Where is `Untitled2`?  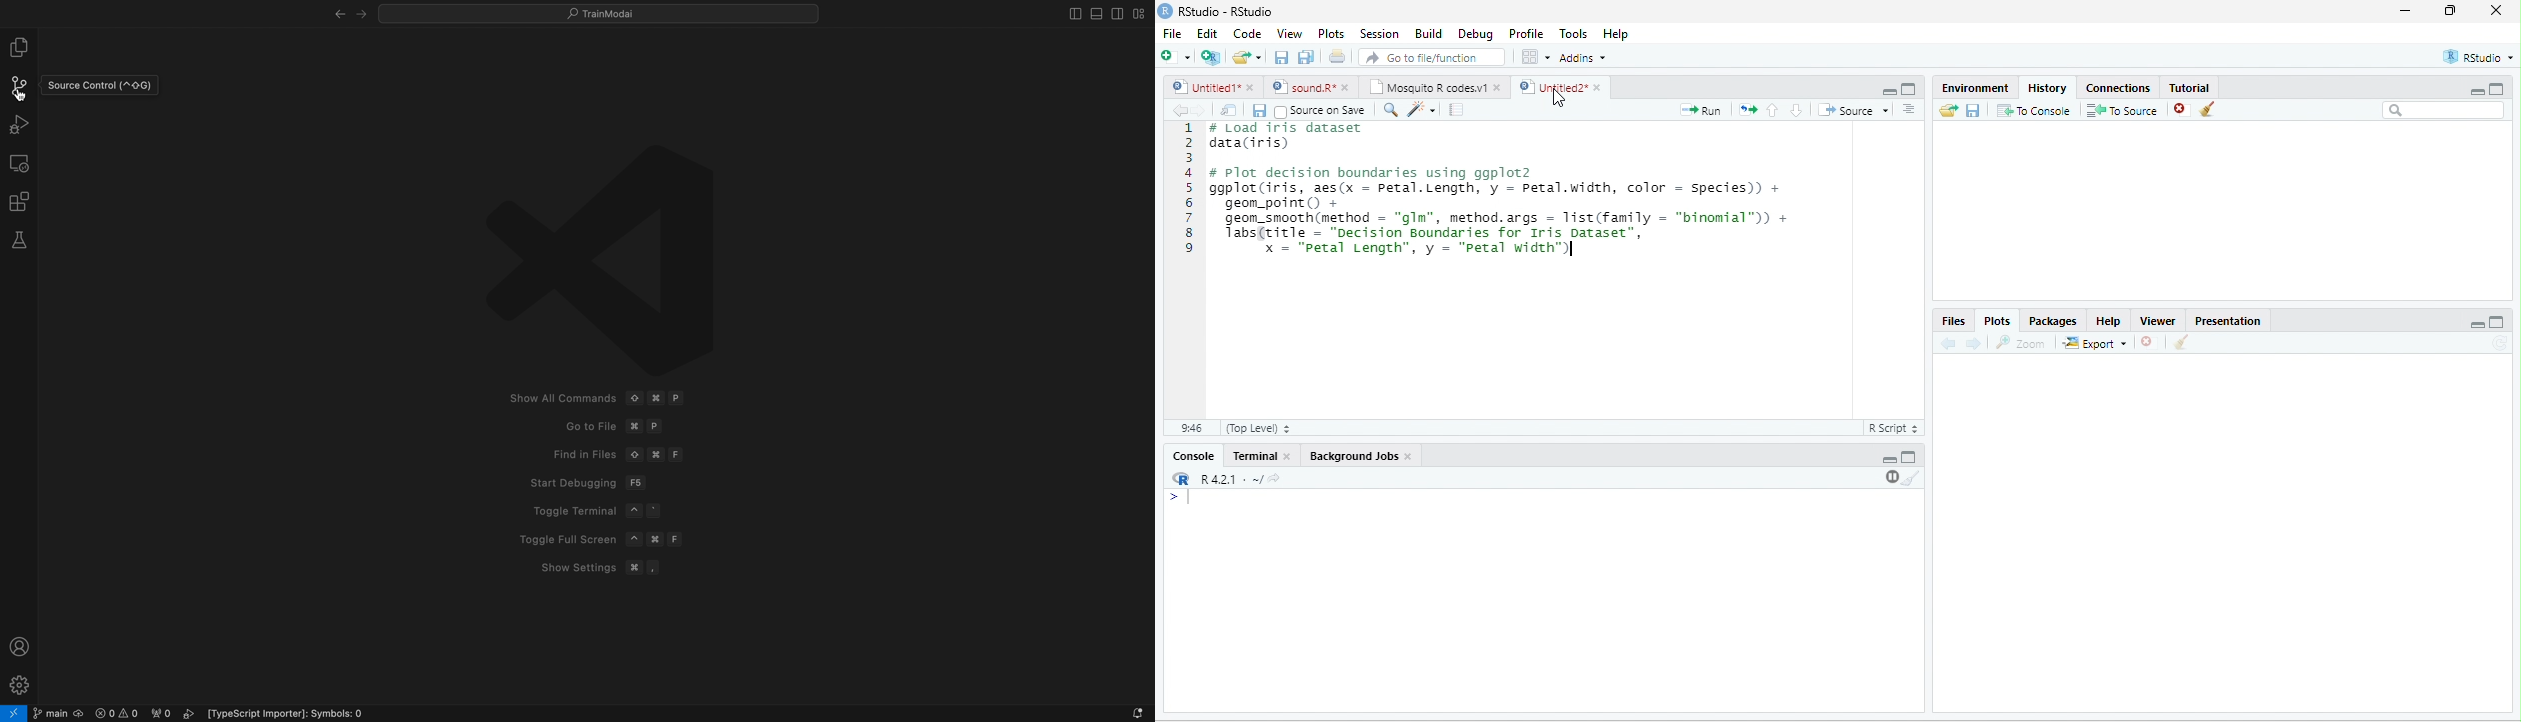
Untitled2 is located at coordinates (1551, 87).